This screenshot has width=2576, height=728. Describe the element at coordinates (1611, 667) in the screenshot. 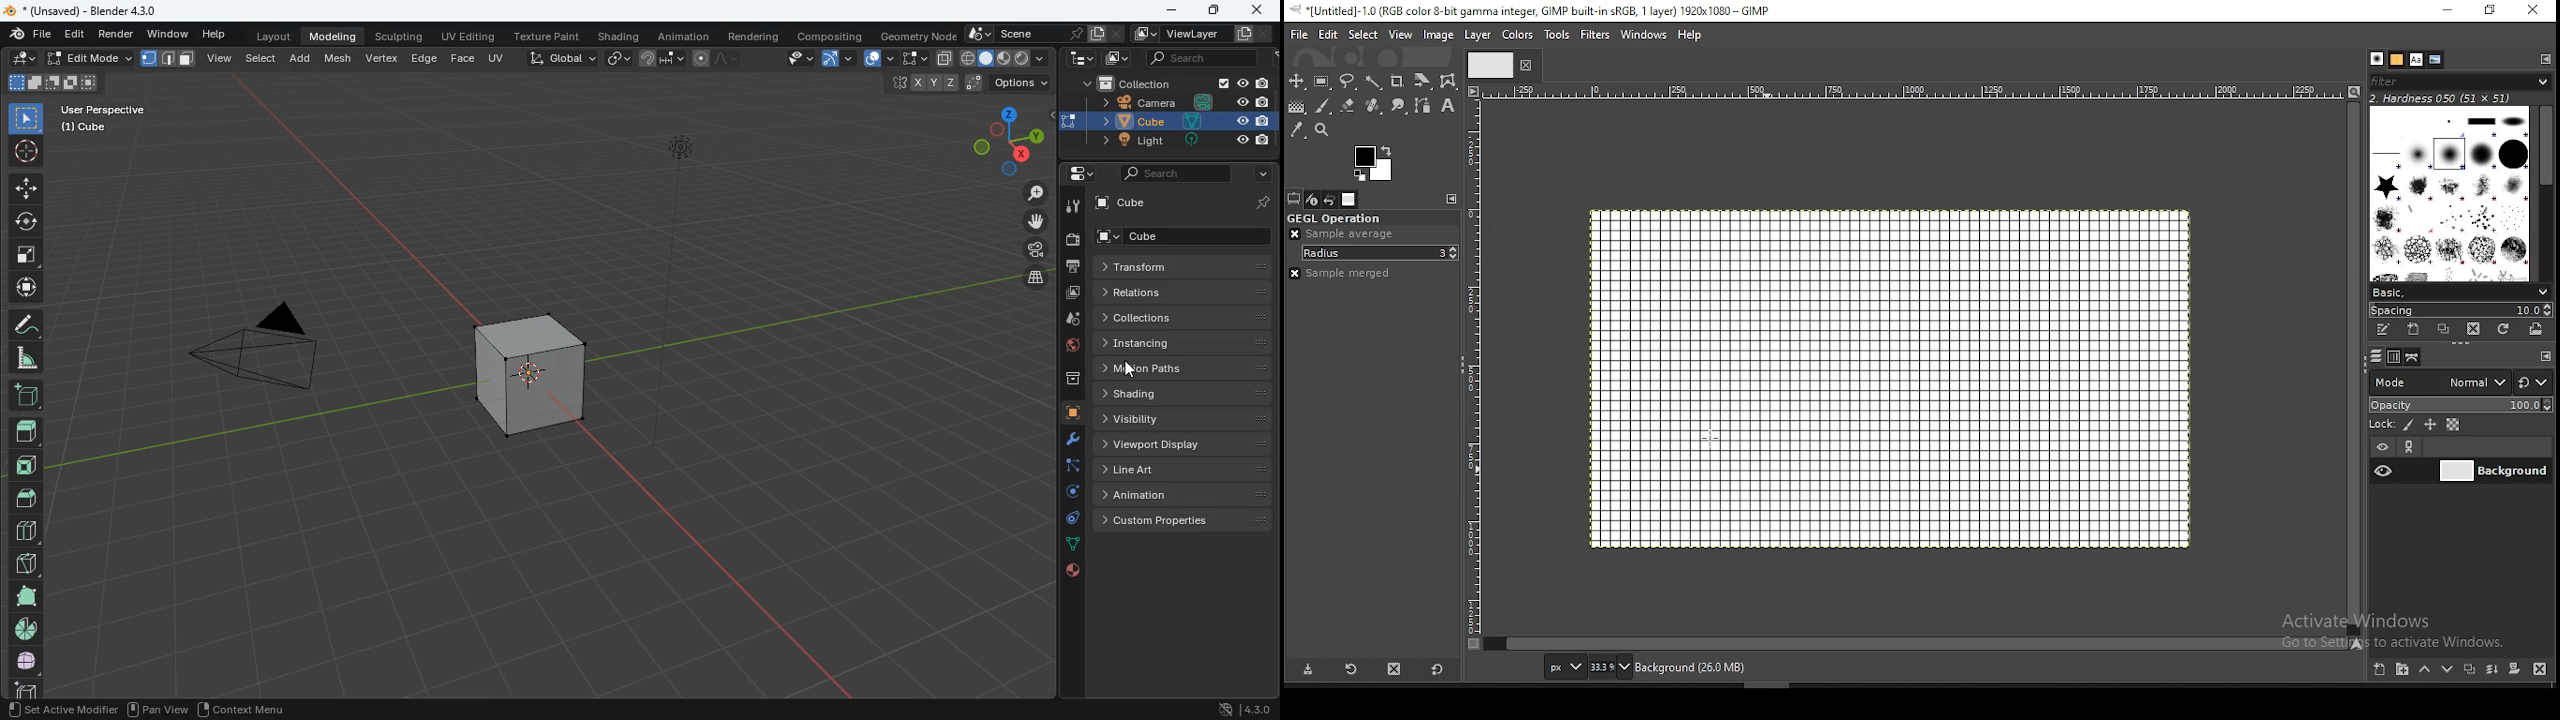

I see `zoom status` at that location.